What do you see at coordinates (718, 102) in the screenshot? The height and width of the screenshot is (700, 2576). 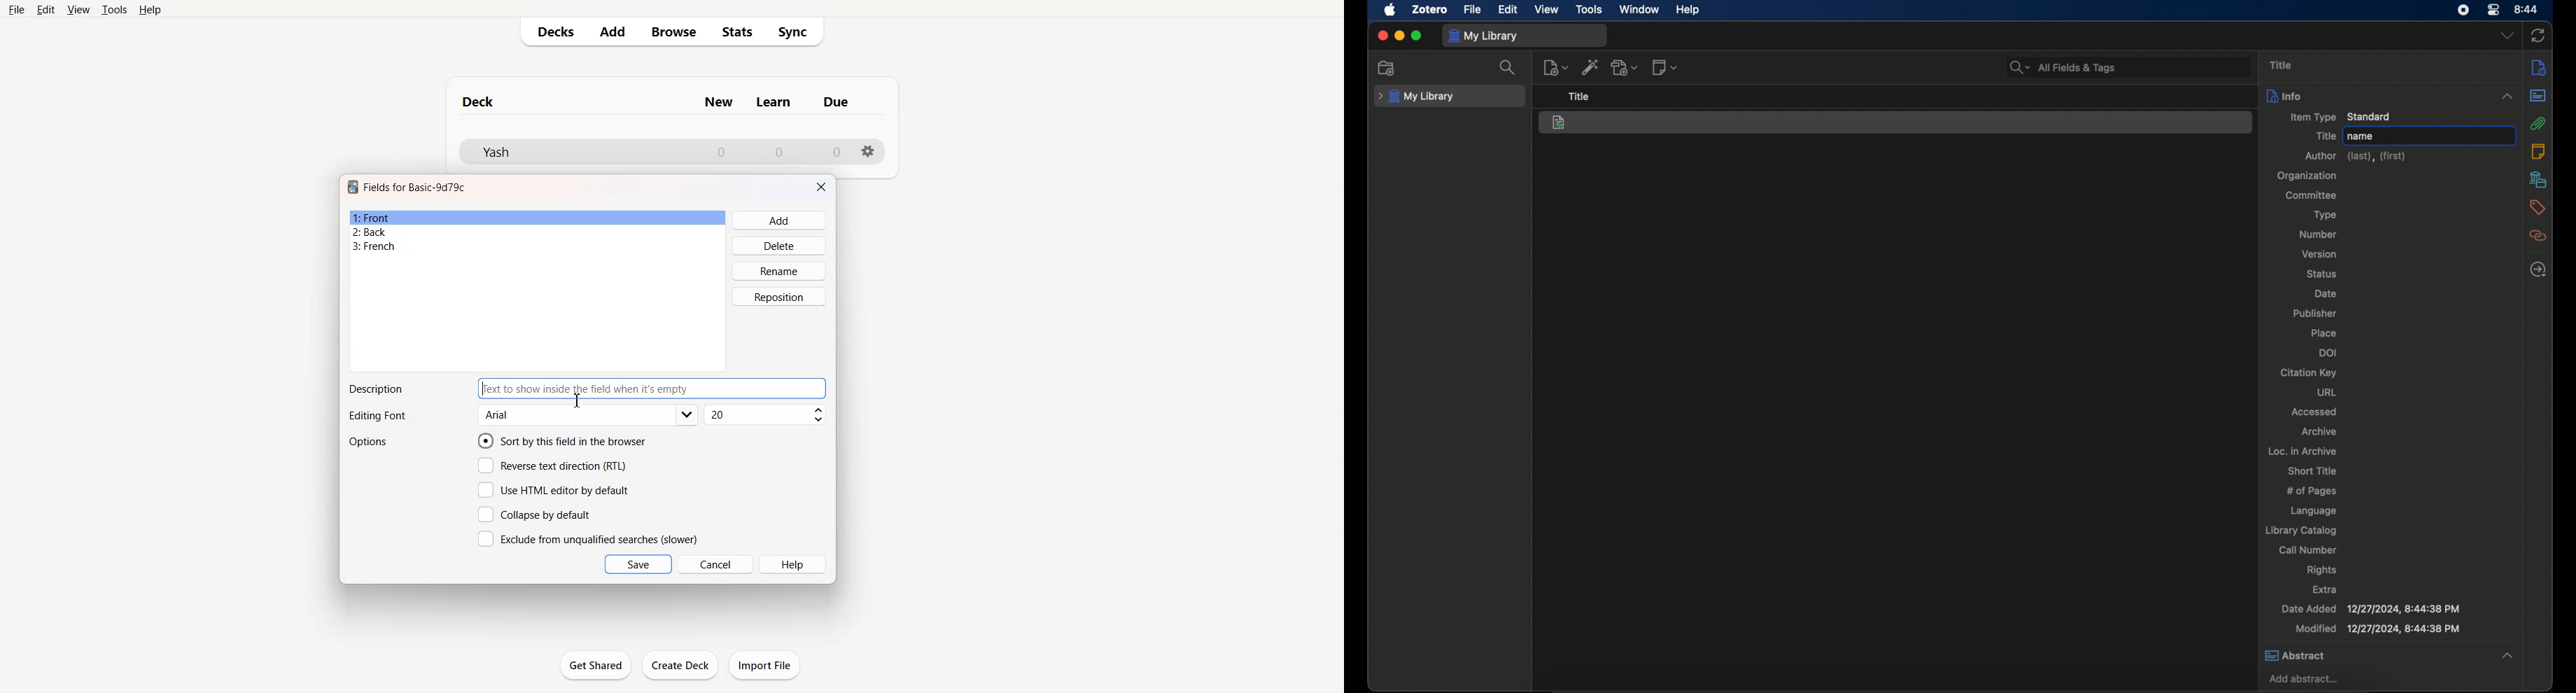 I see `Column name` at bounding box center [718, 102].